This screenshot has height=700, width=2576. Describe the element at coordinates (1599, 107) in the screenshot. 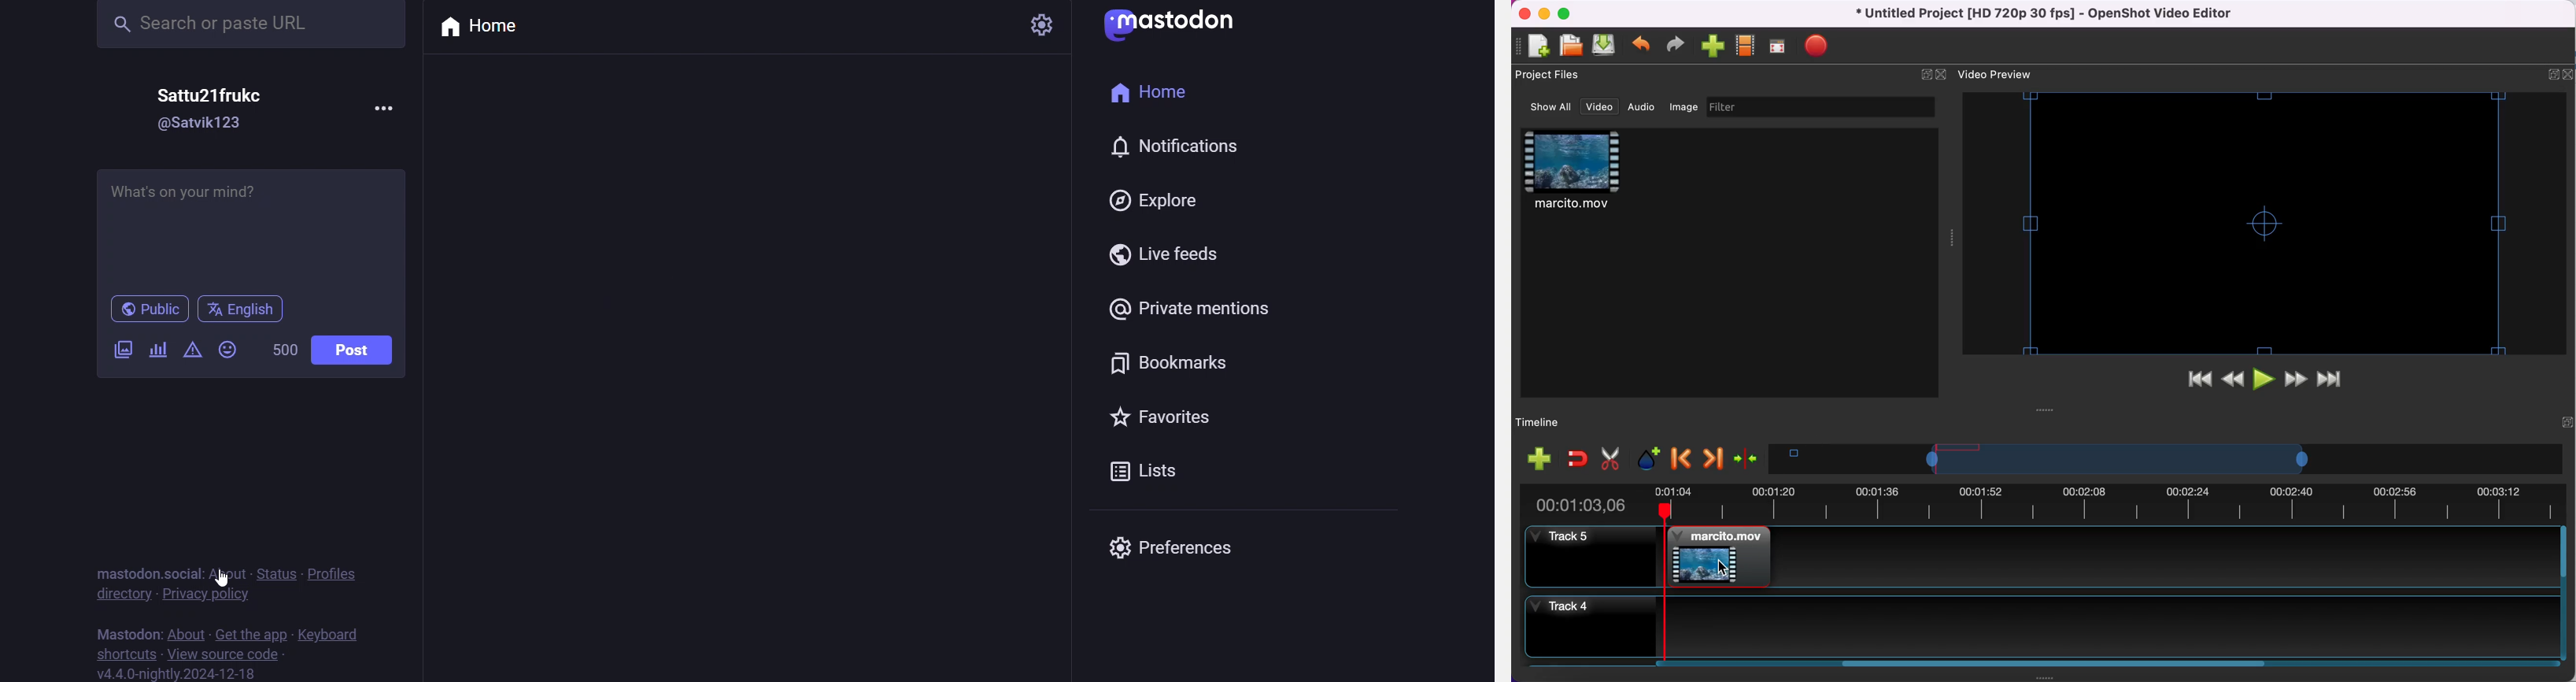

I see `video` at that location.